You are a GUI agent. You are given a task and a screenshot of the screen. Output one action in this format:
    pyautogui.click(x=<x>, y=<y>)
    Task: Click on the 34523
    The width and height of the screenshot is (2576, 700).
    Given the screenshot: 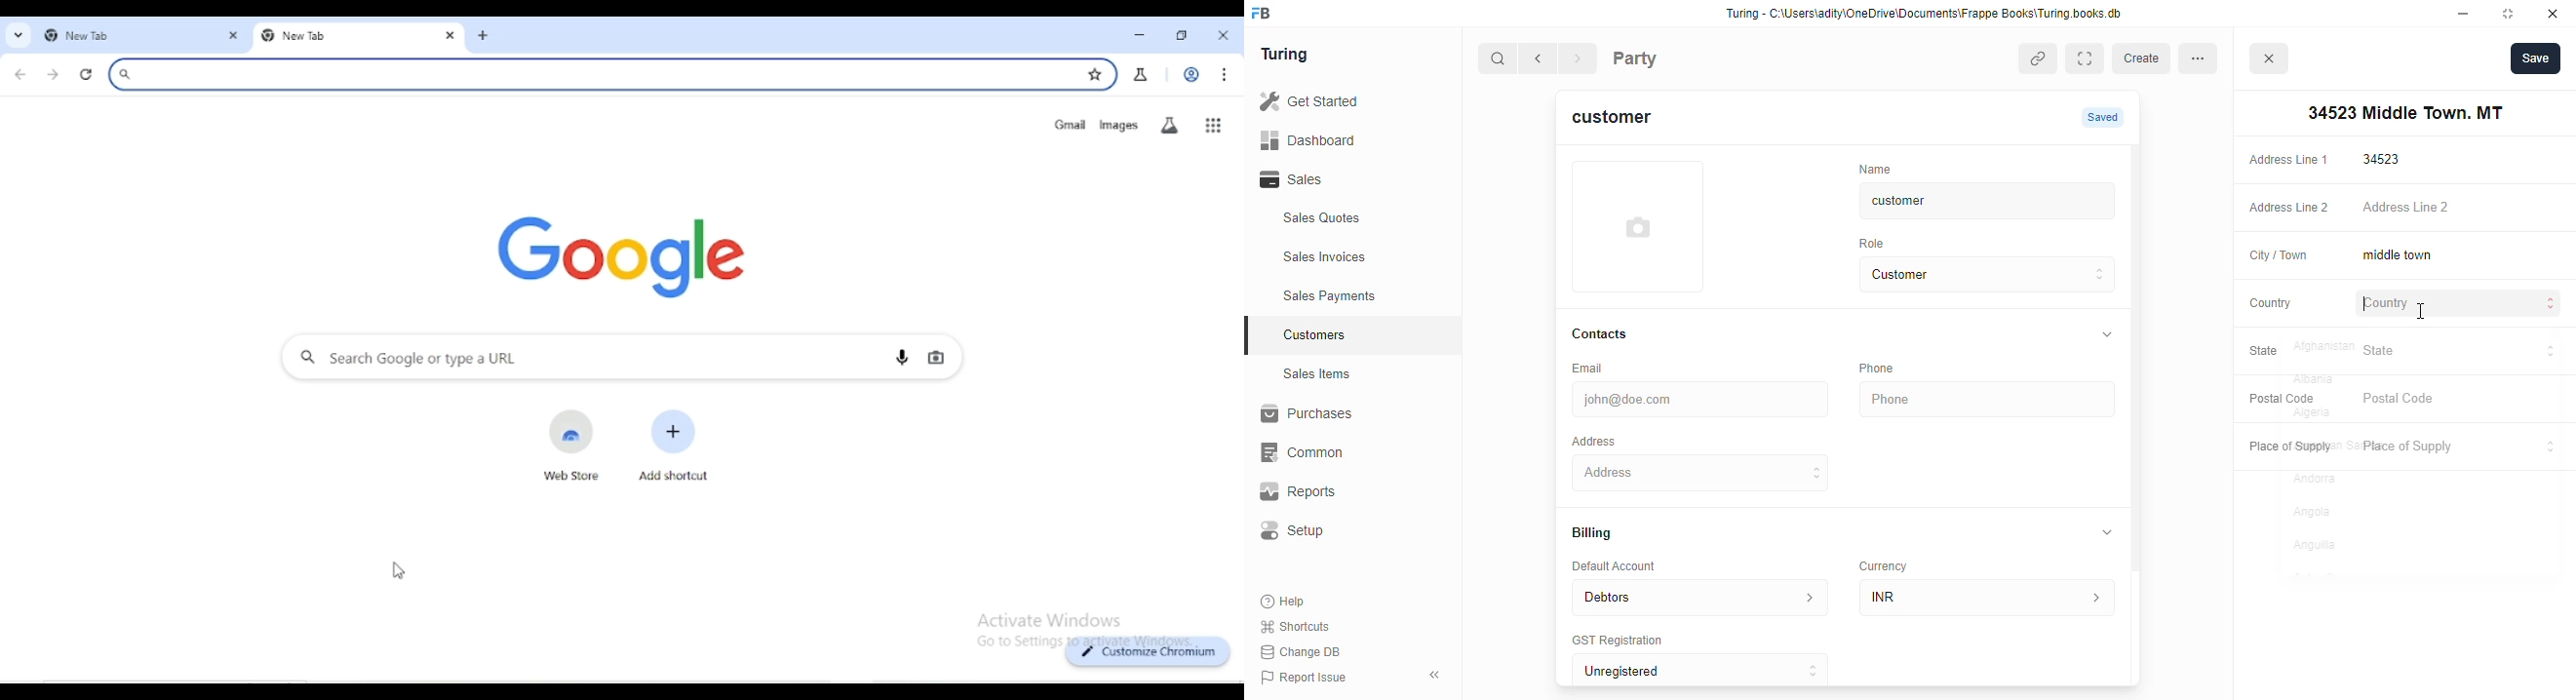 What is the action you would take?
    pyautogui.click(x=2462, y=159)
    